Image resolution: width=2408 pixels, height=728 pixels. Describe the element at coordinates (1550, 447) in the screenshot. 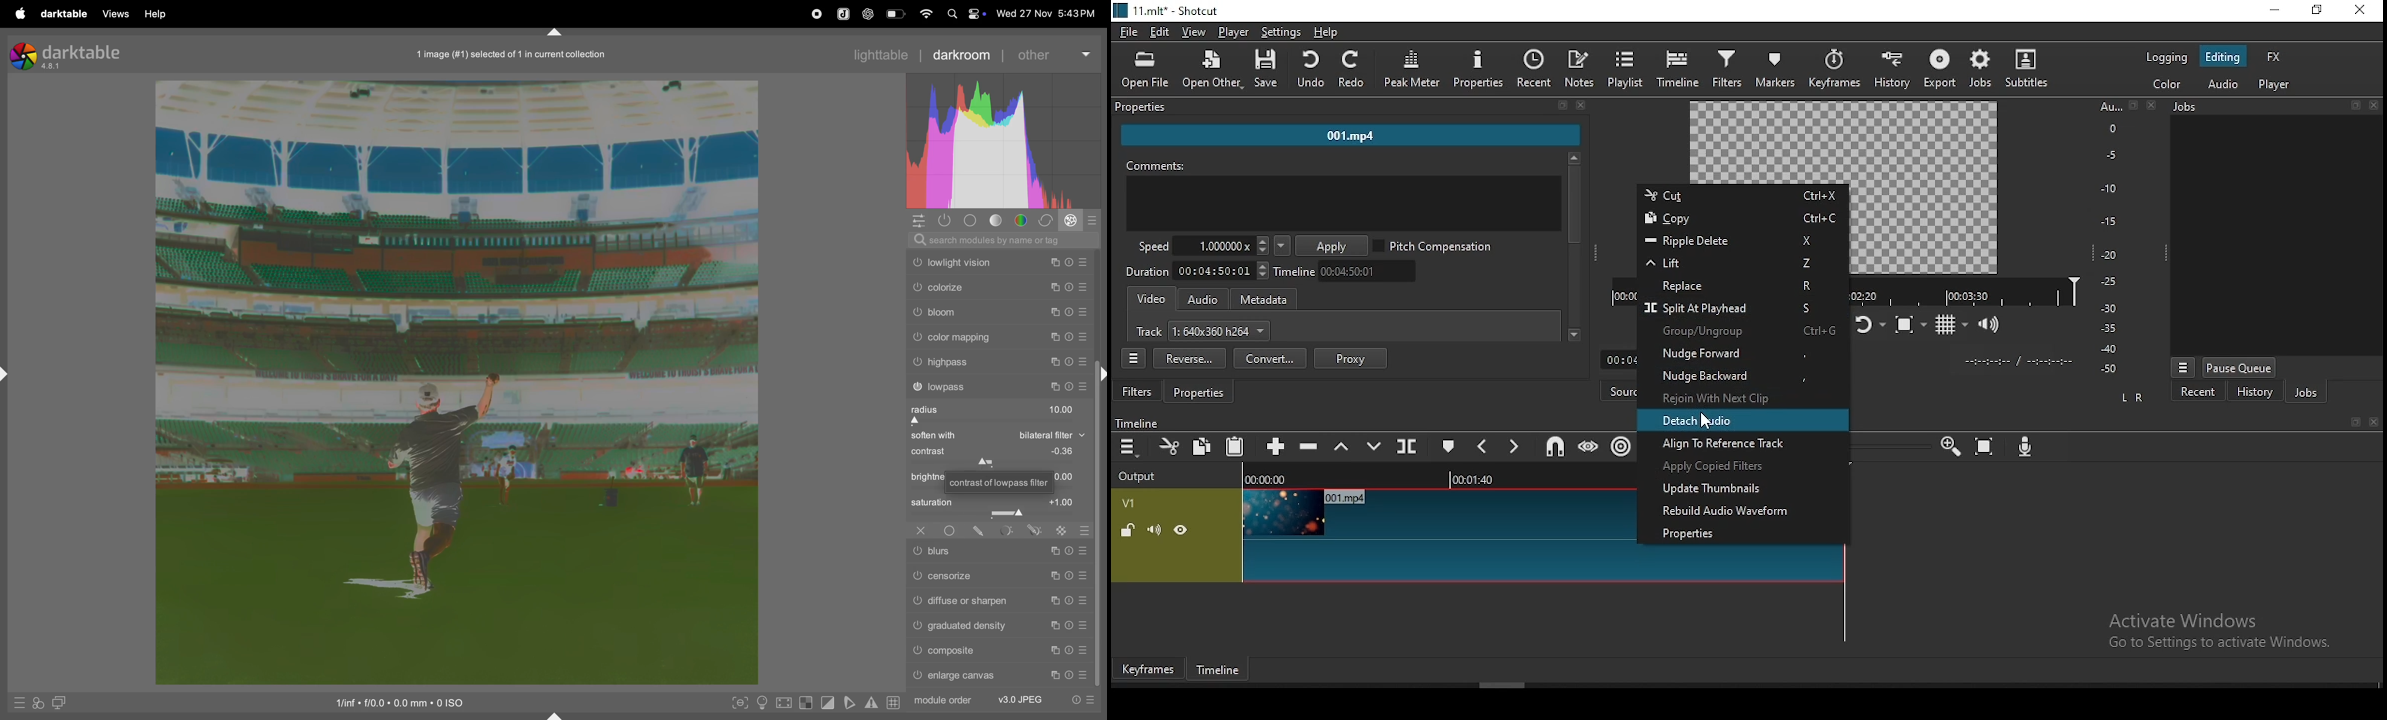

I see `snap` at that location.